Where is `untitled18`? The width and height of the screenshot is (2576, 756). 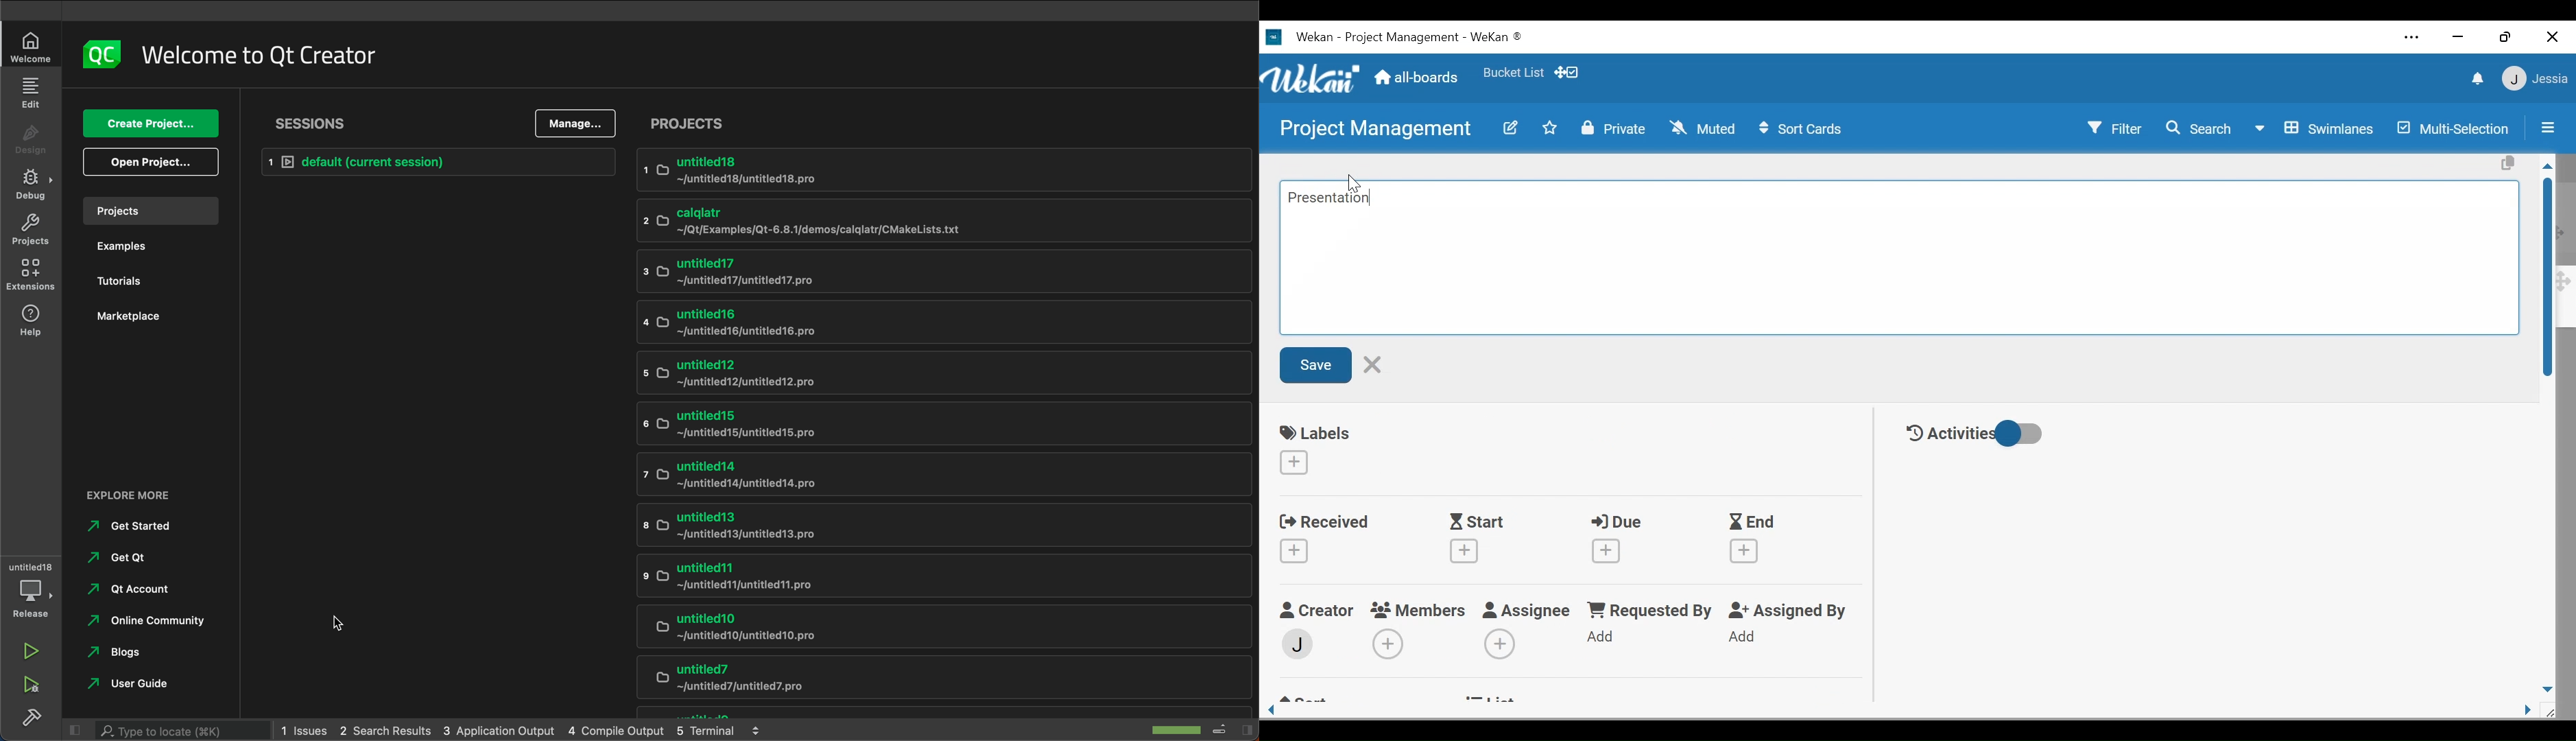
untitled18 is located at coordinates (876, 173).